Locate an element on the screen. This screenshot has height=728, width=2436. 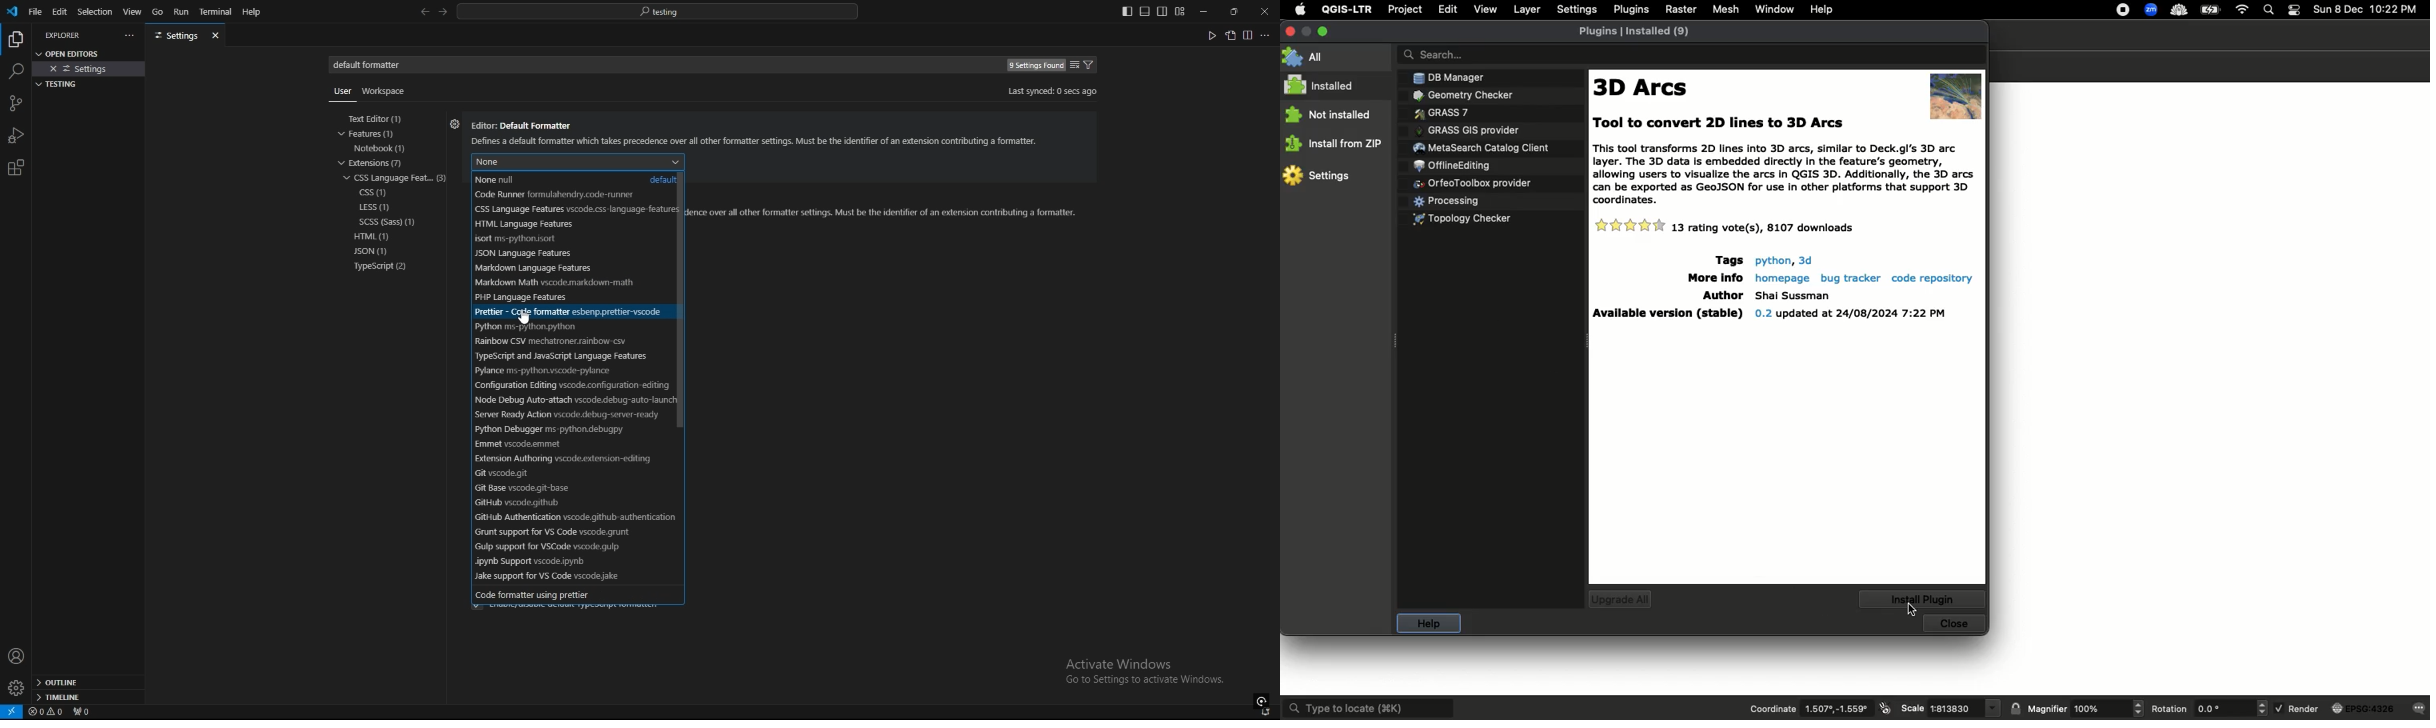
node debug and auto attach is located at coordinates (570, 400).